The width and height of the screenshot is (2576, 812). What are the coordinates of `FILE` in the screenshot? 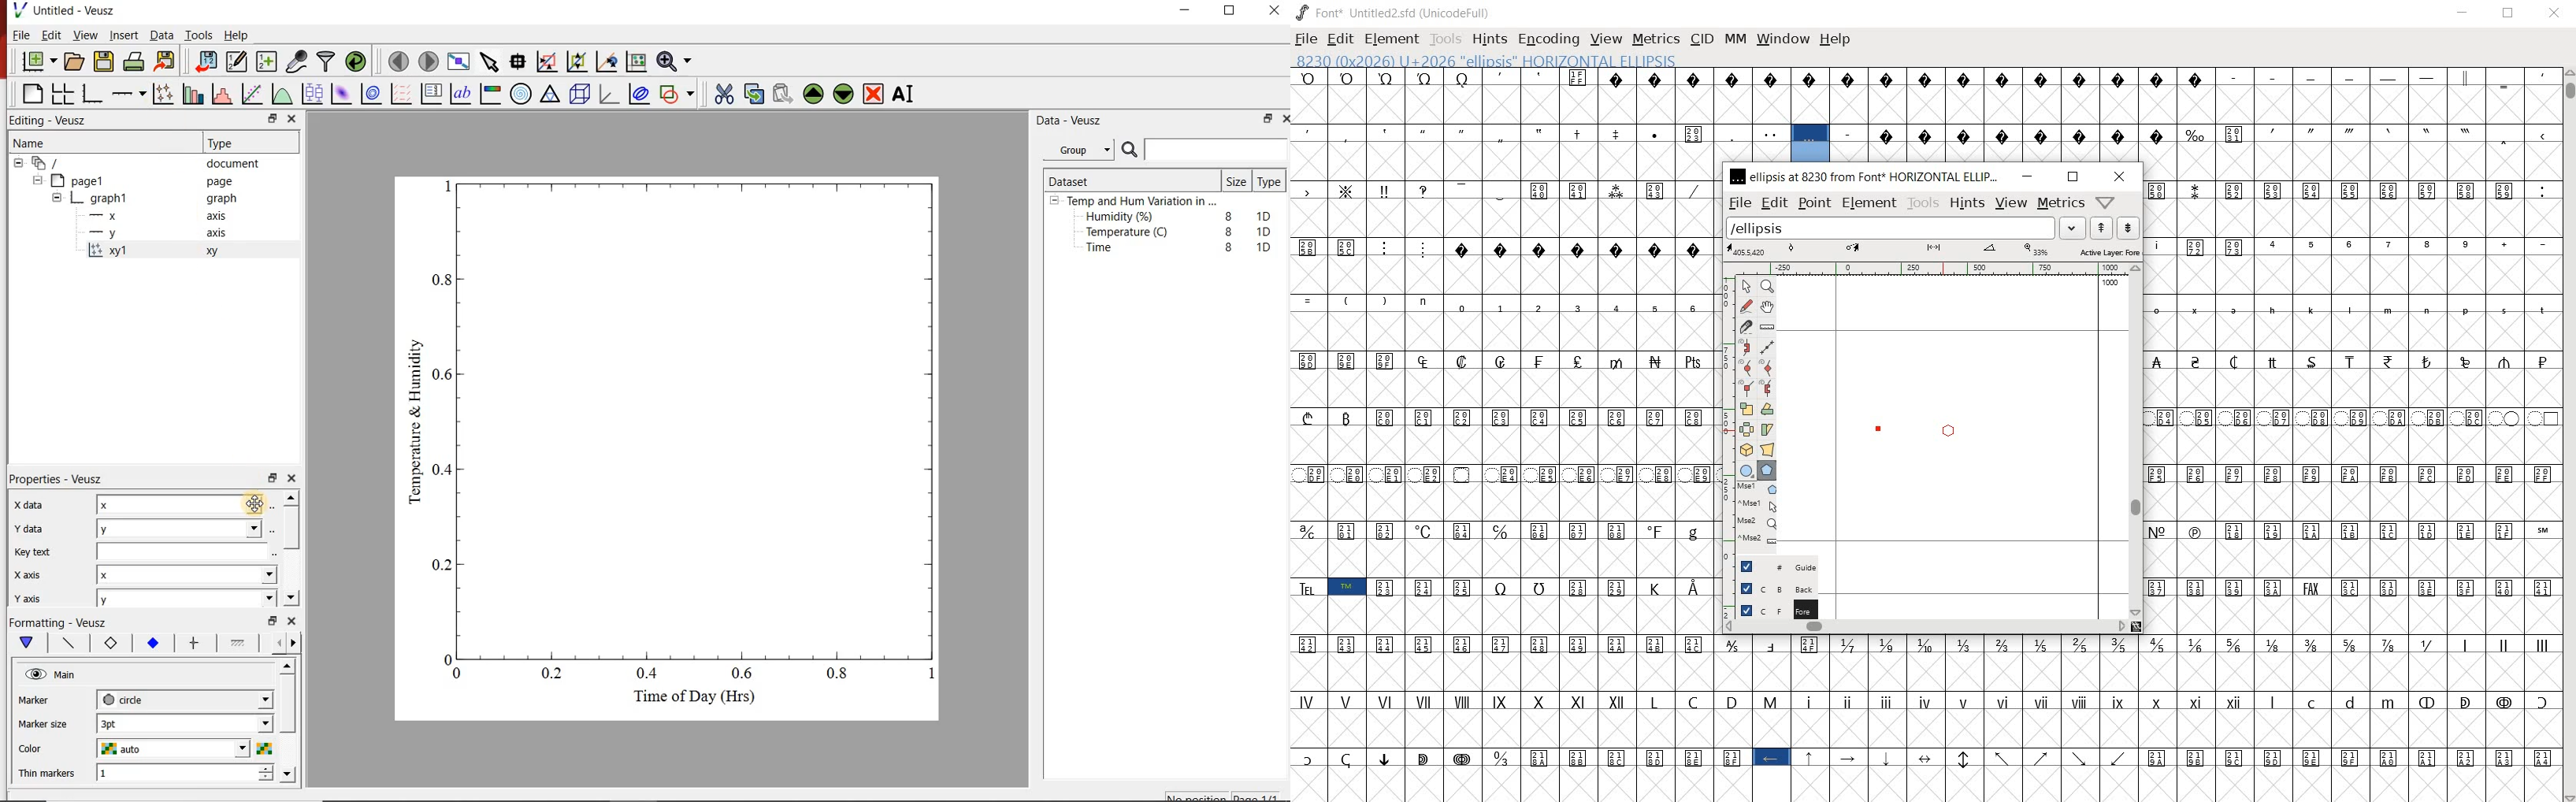 It's located at (1306, 39).